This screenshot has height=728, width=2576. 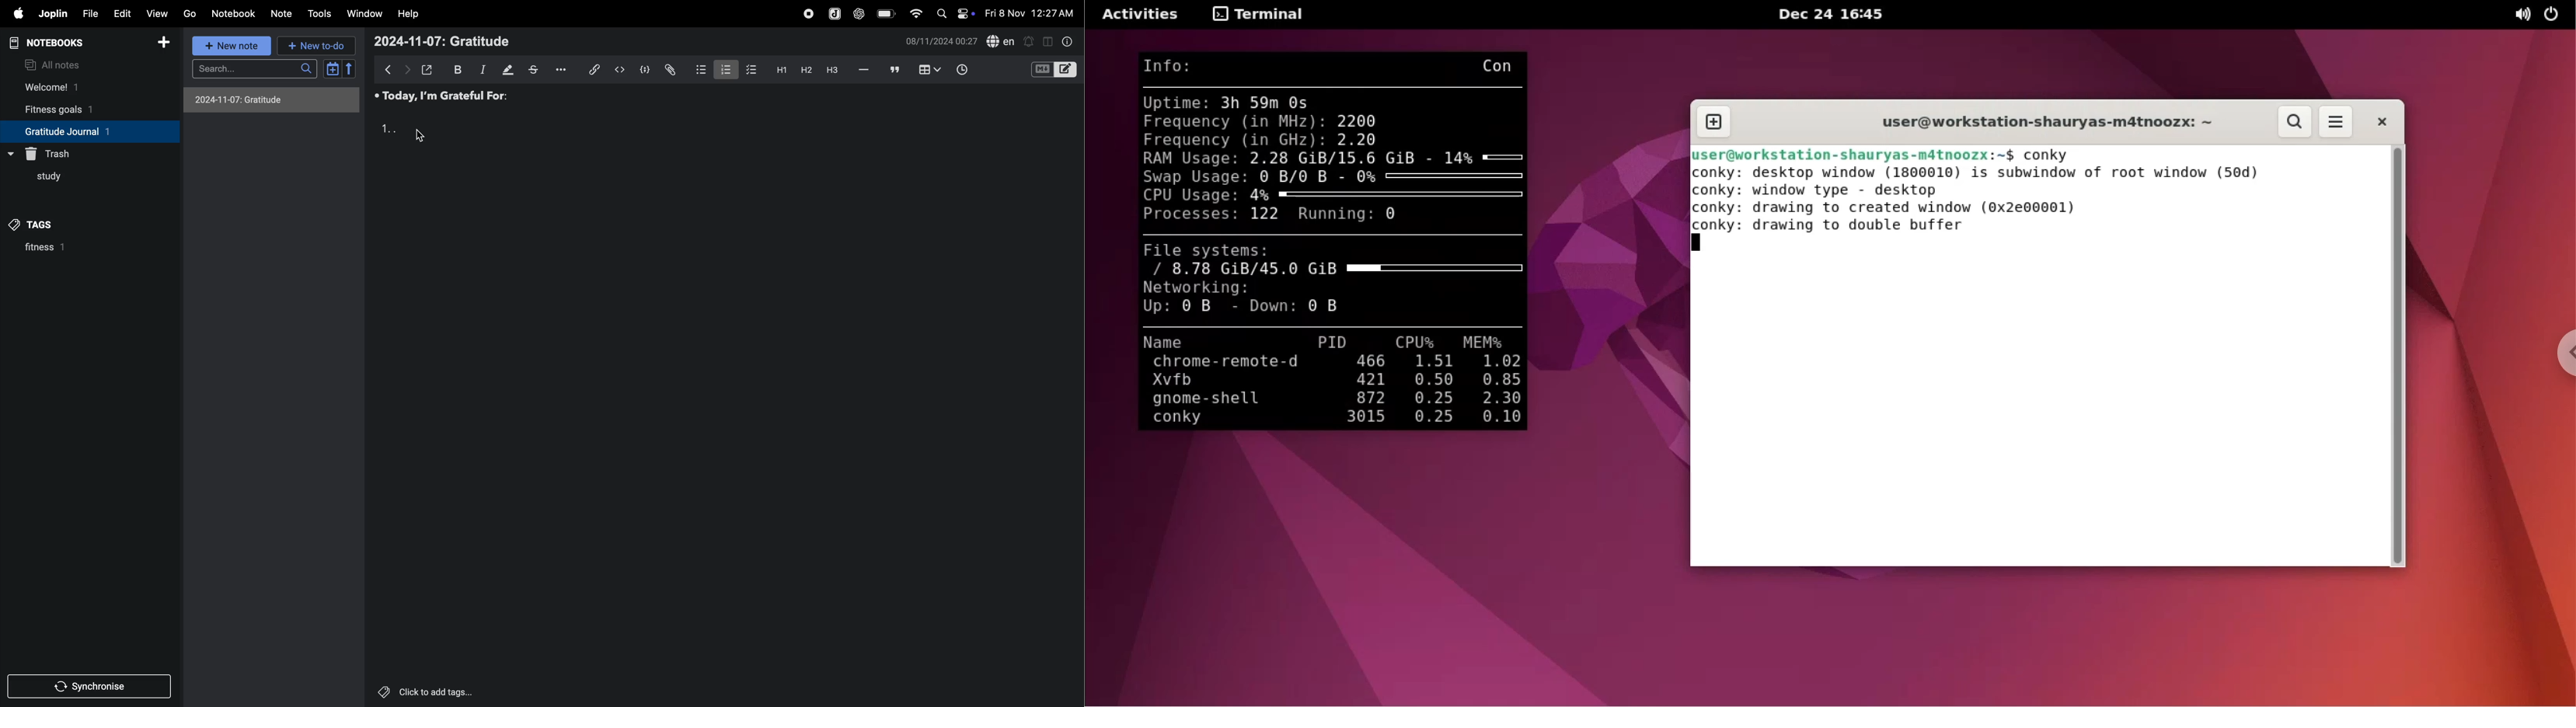 I want to click on insert time, so click(x=960, y=71).